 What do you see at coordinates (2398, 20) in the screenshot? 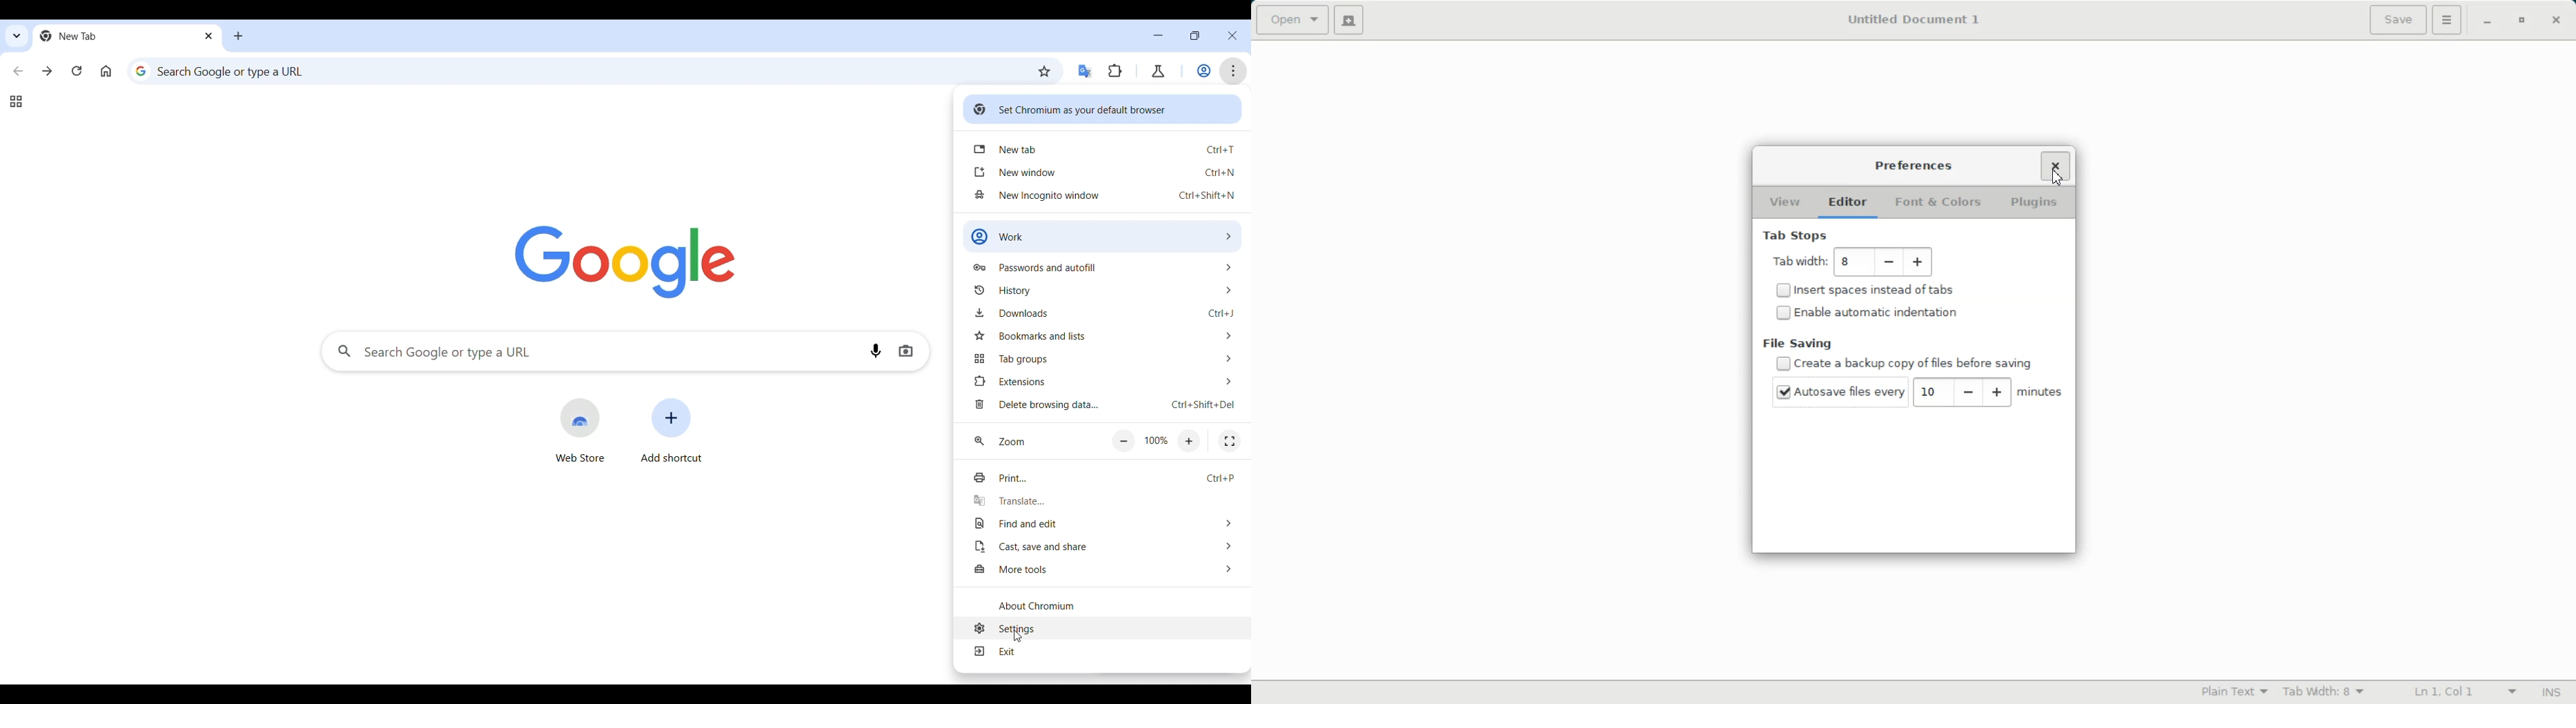
I see `Save ` at bounding box center [2398, 20].